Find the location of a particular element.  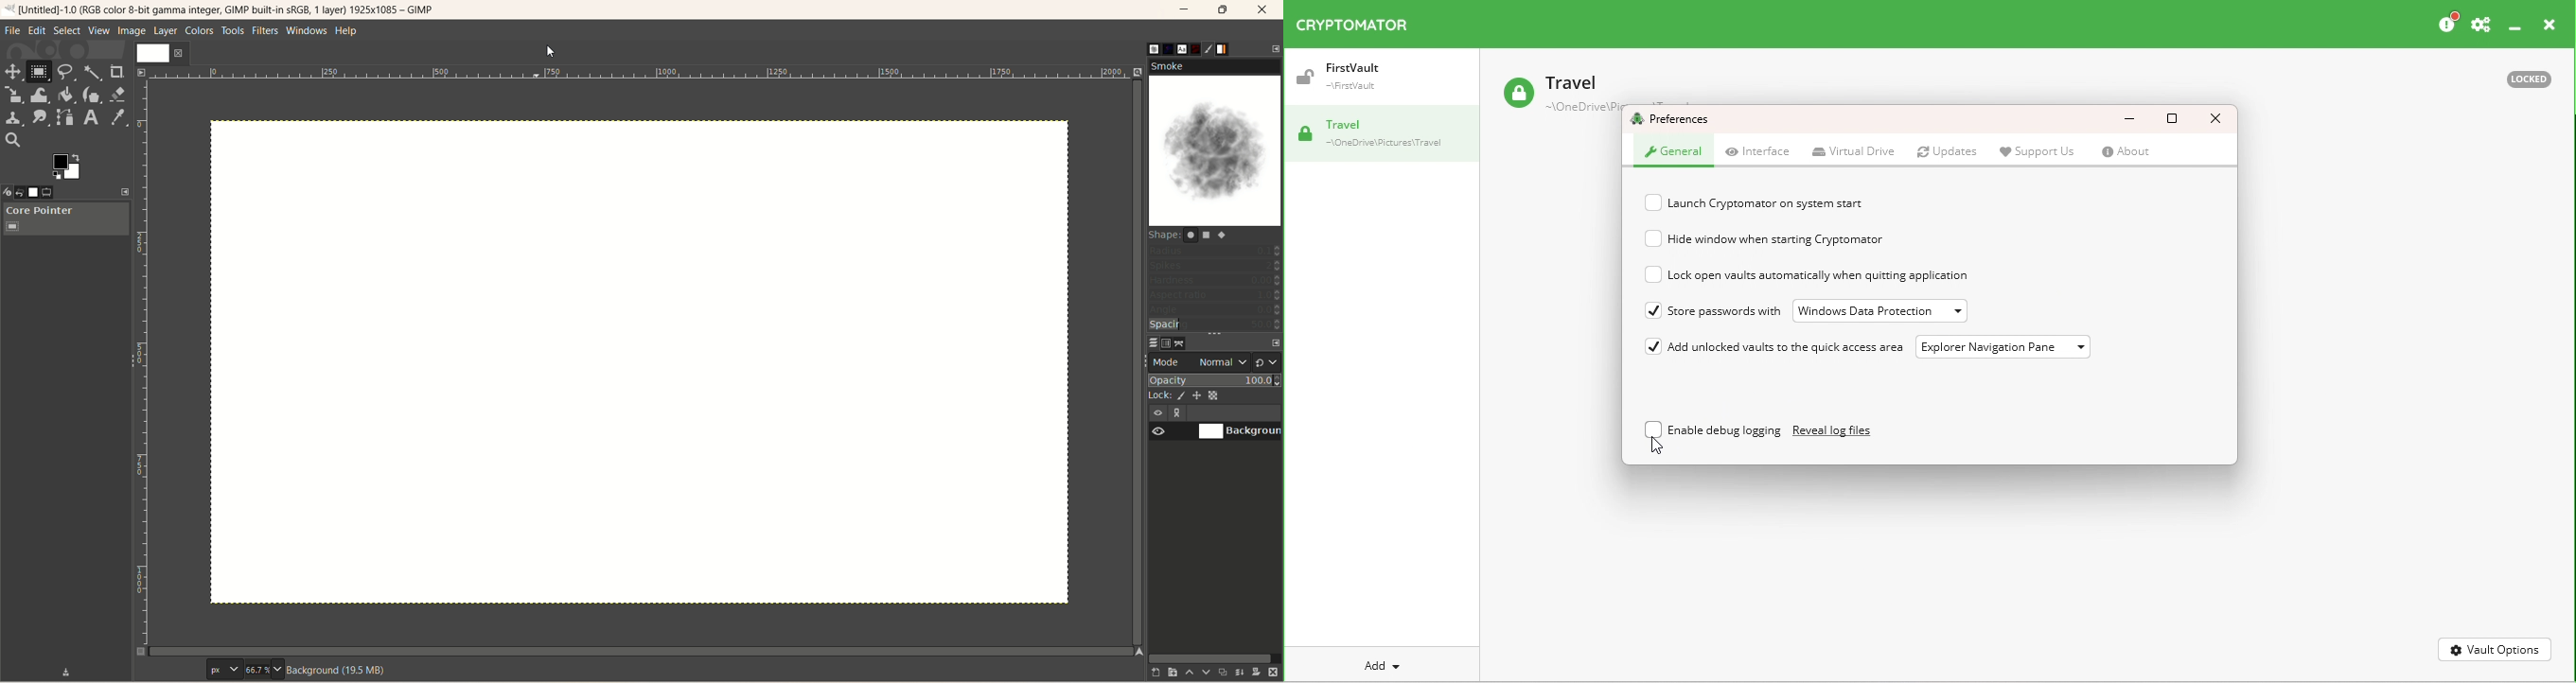

spikes is located at coordinates (1215, 267).